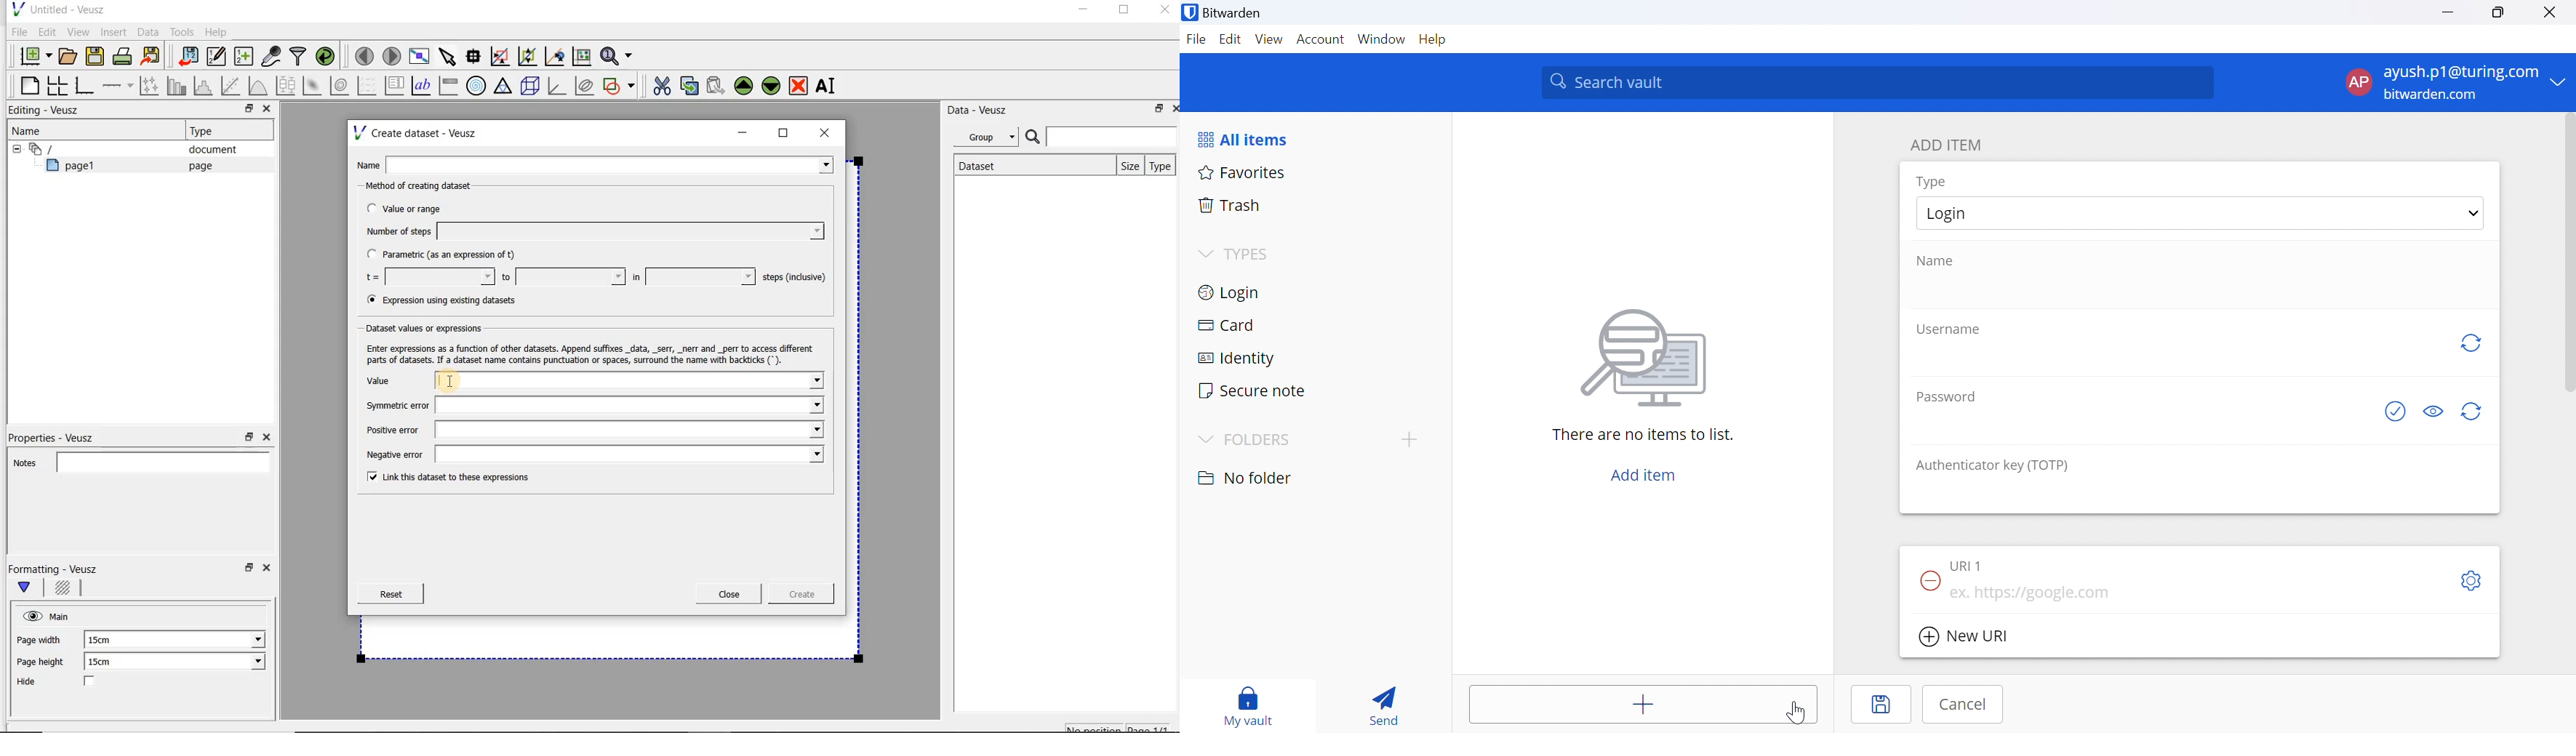 This screenshot has width=2576, height=756. I want to click on Add item, so click(1645, 704).